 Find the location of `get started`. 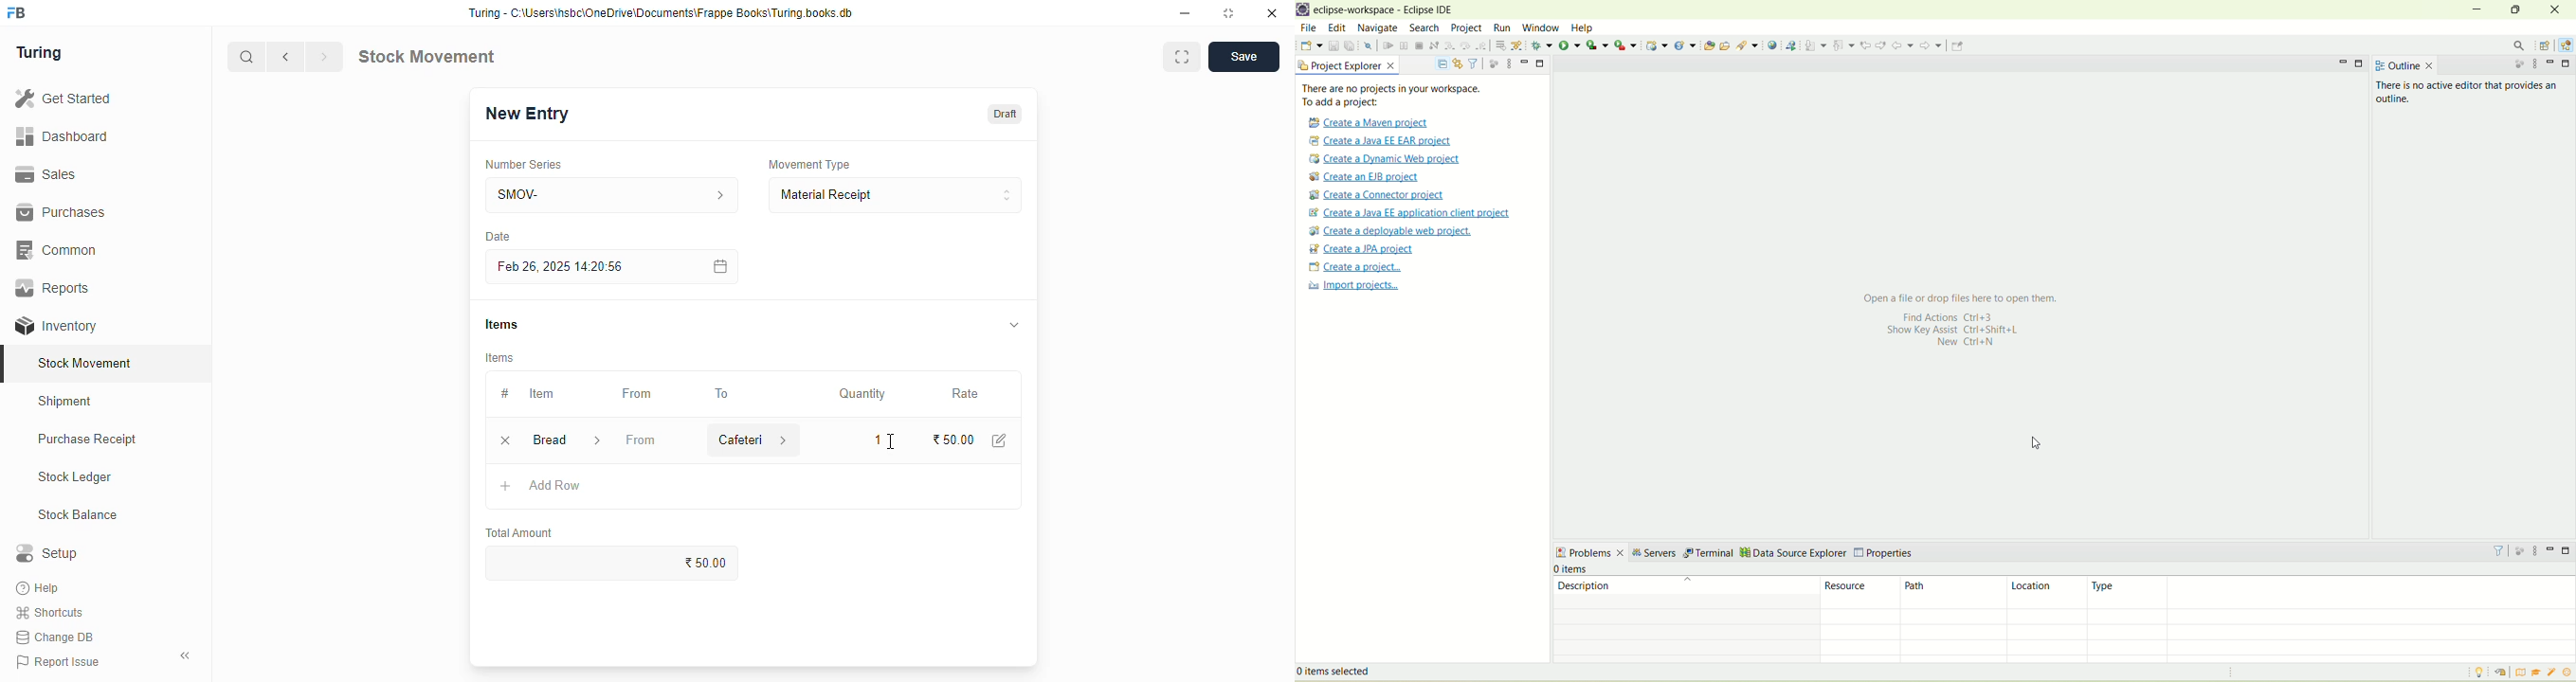

get started is located at coordinates (64, 99).